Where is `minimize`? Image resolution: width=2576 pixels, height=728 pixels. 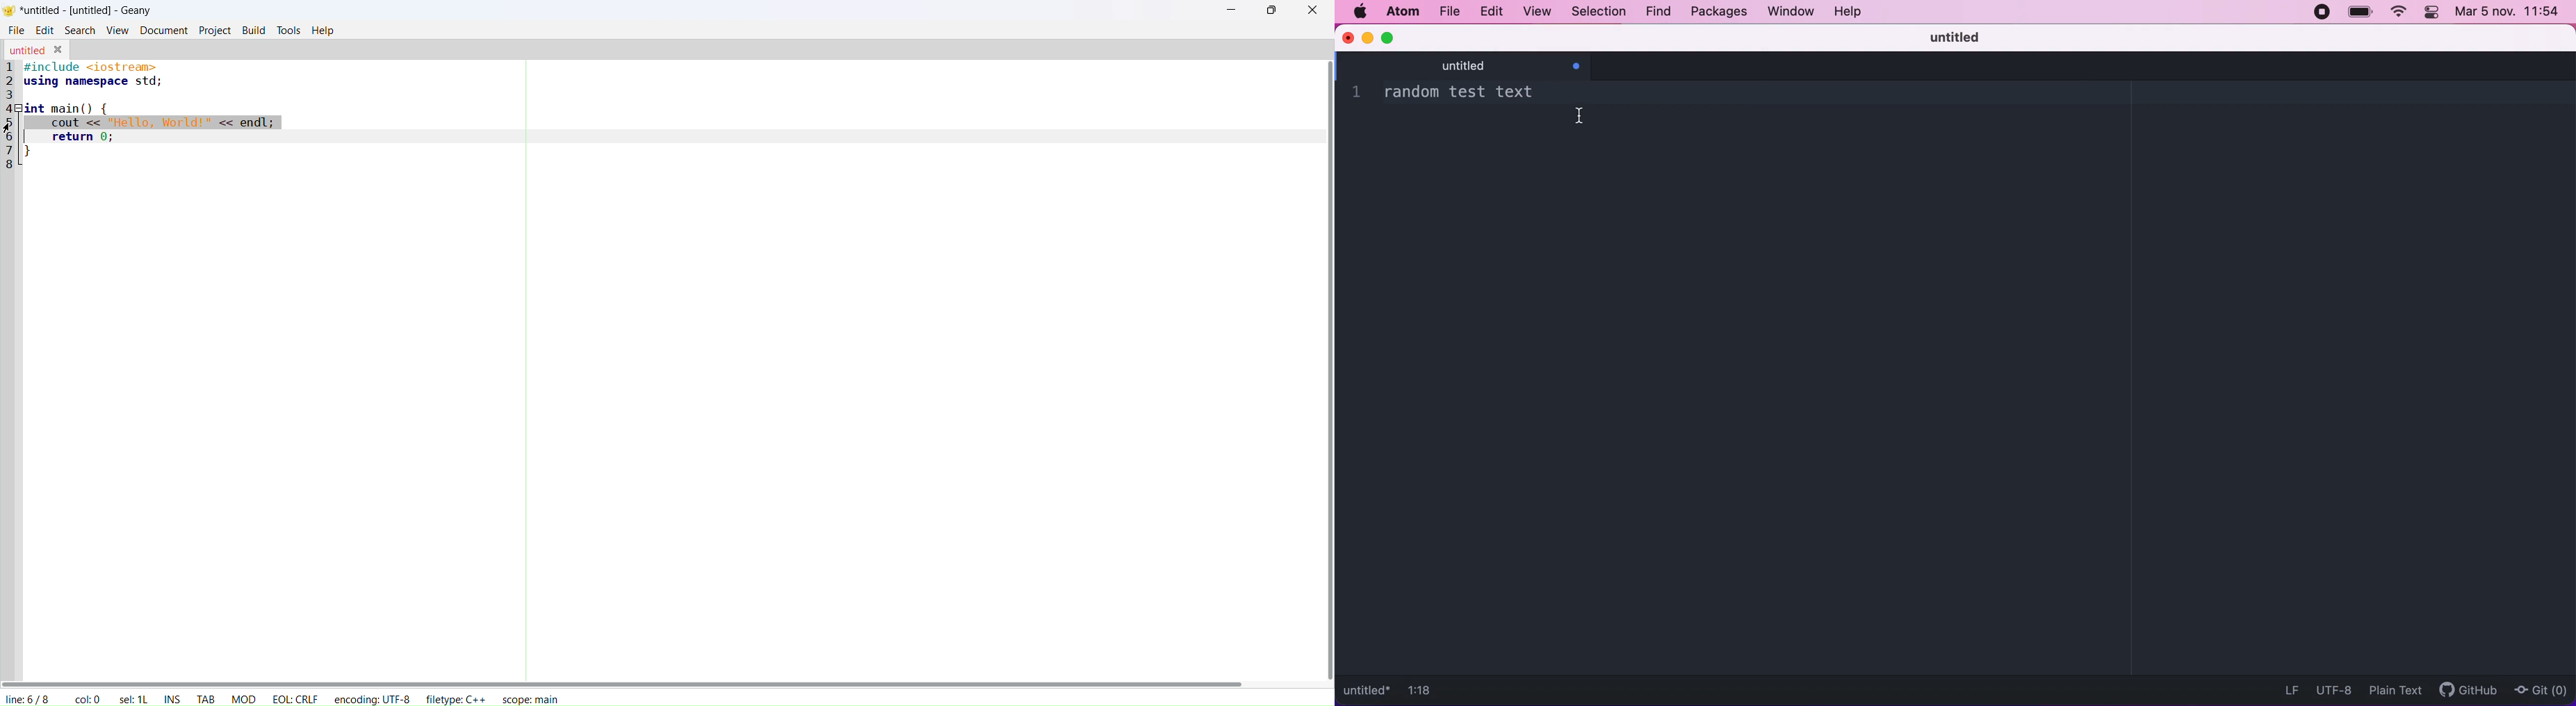
minimize is located at coordinates (1367, 37).